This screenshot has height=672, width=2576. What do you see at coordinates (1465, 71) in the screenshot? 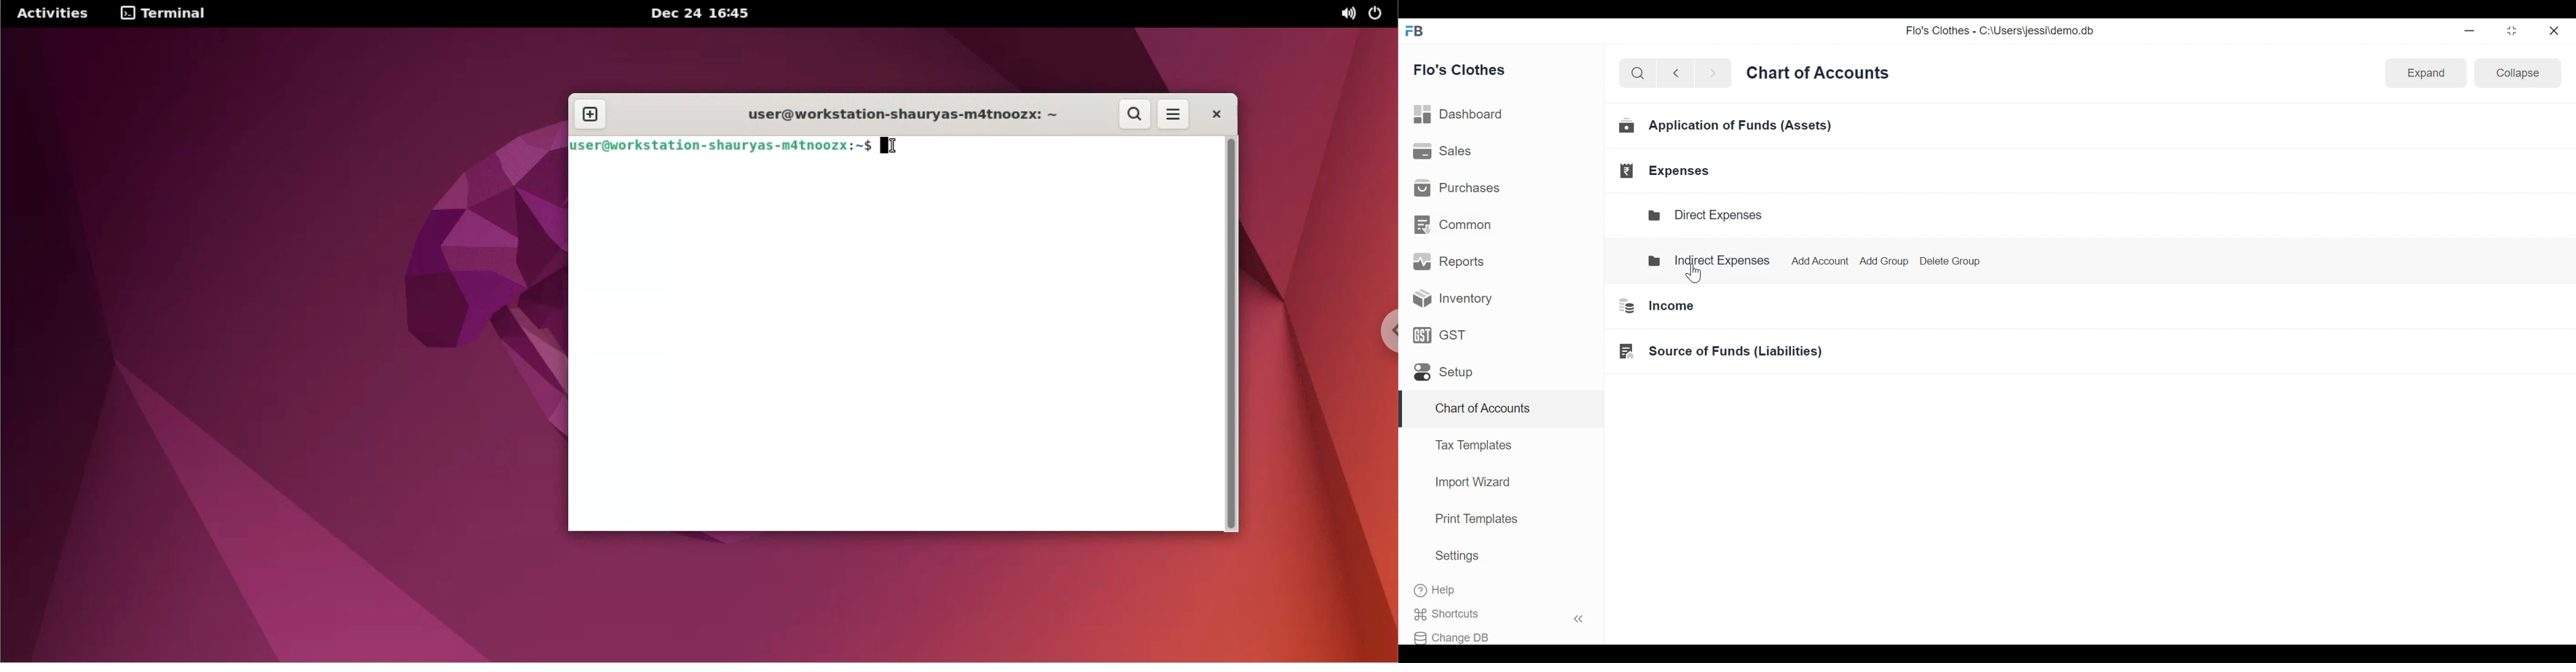
I see `Flo's Clothes` at bounding box center [1465, 71].